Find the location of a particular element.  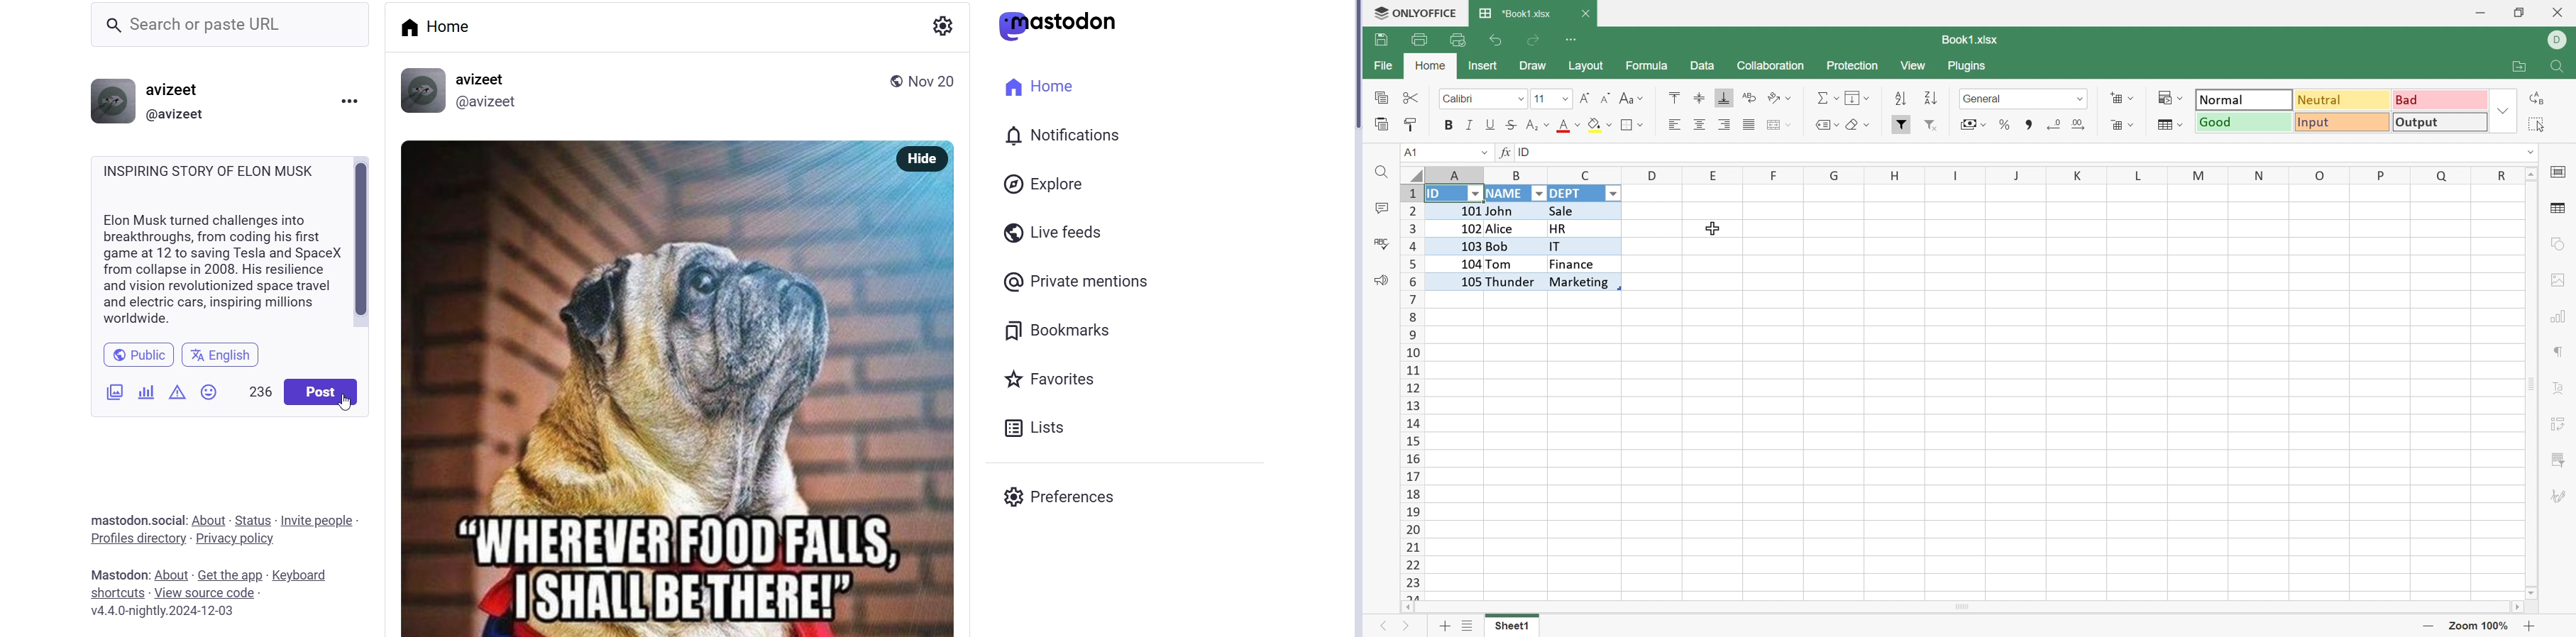

Restore Down is located at coordinates (2518, 14).